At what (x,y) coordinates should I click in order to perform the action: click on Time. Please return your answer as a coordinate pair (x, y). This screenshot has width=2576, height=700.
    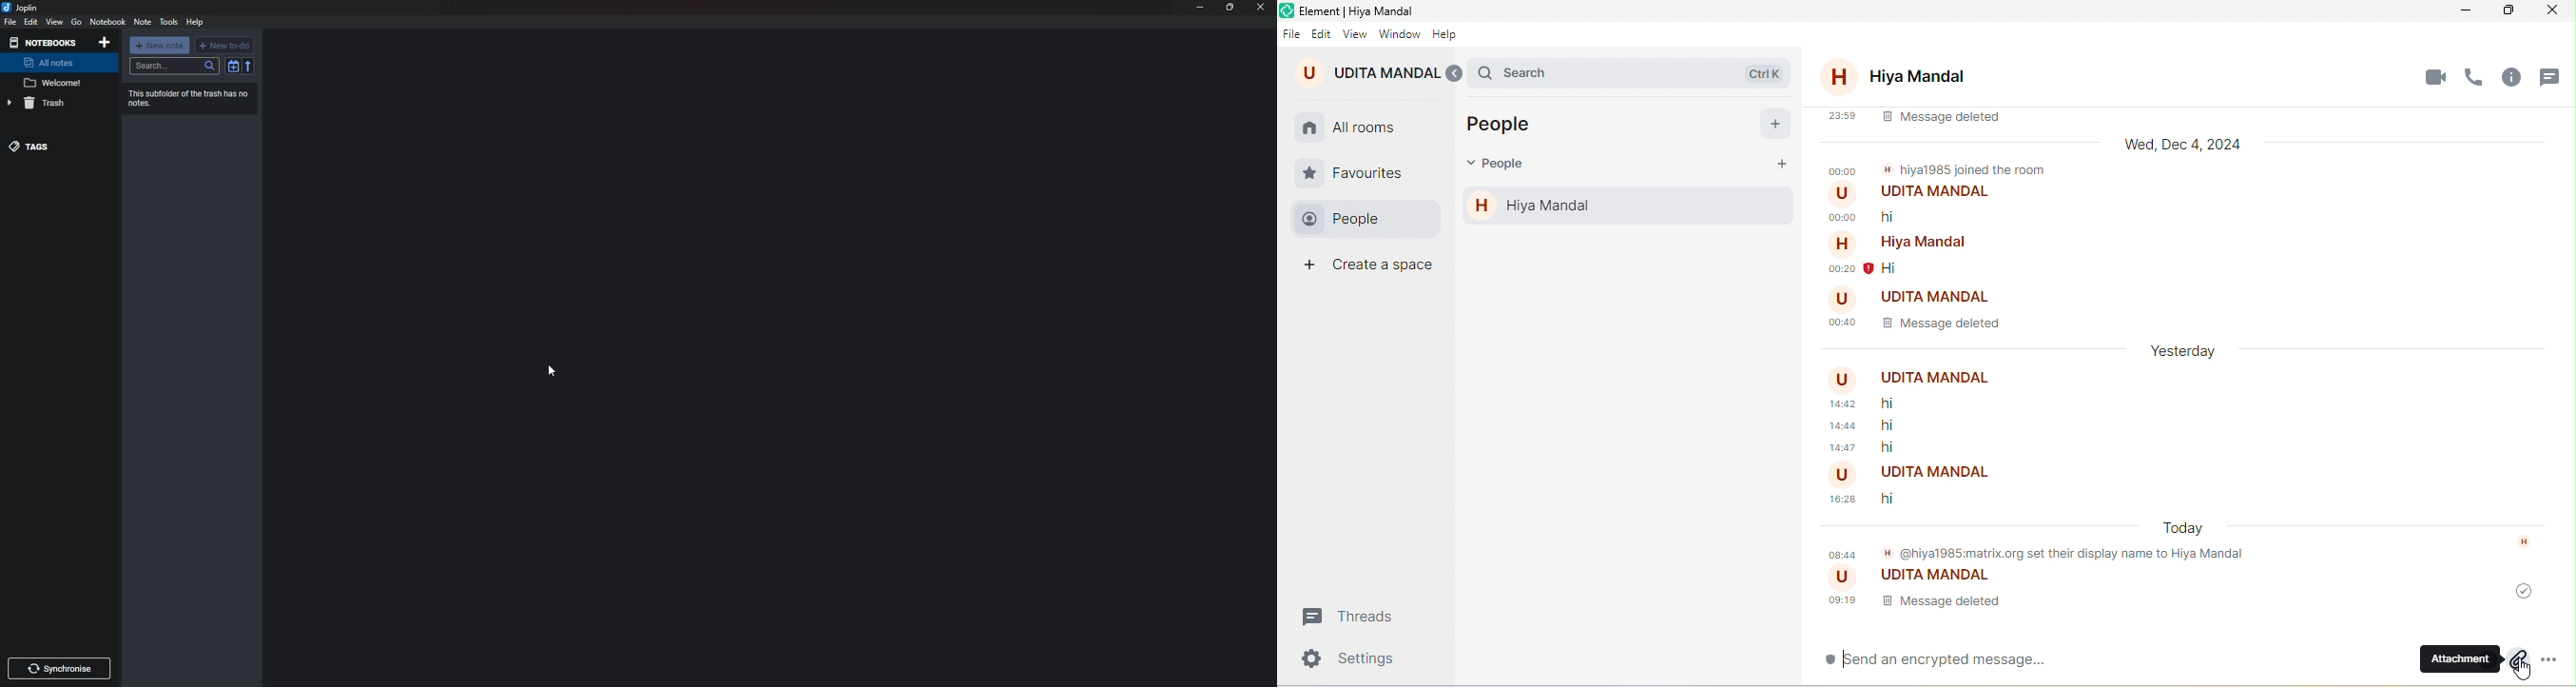
    Looking at the image, I should click on (1844, 324).